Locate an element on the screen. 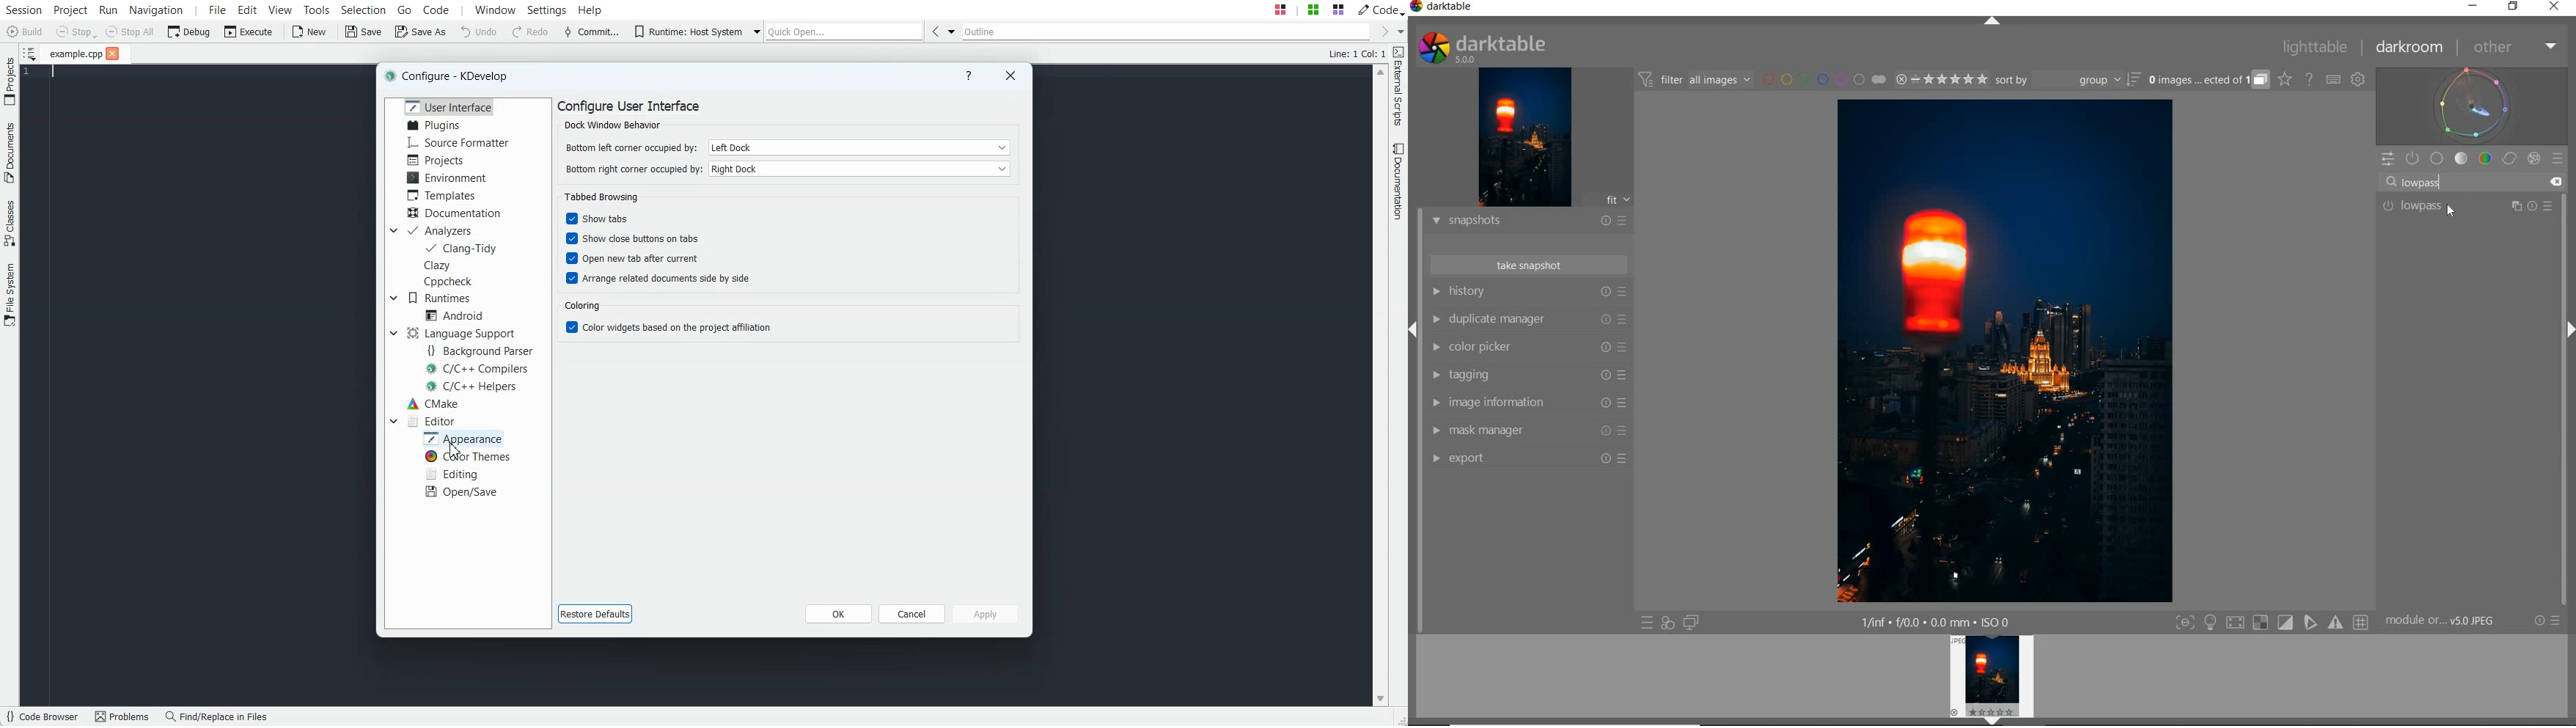 Image resolution: width=2576 pixels, height=728 pixels. Templates is located at coordinates (443, 194).